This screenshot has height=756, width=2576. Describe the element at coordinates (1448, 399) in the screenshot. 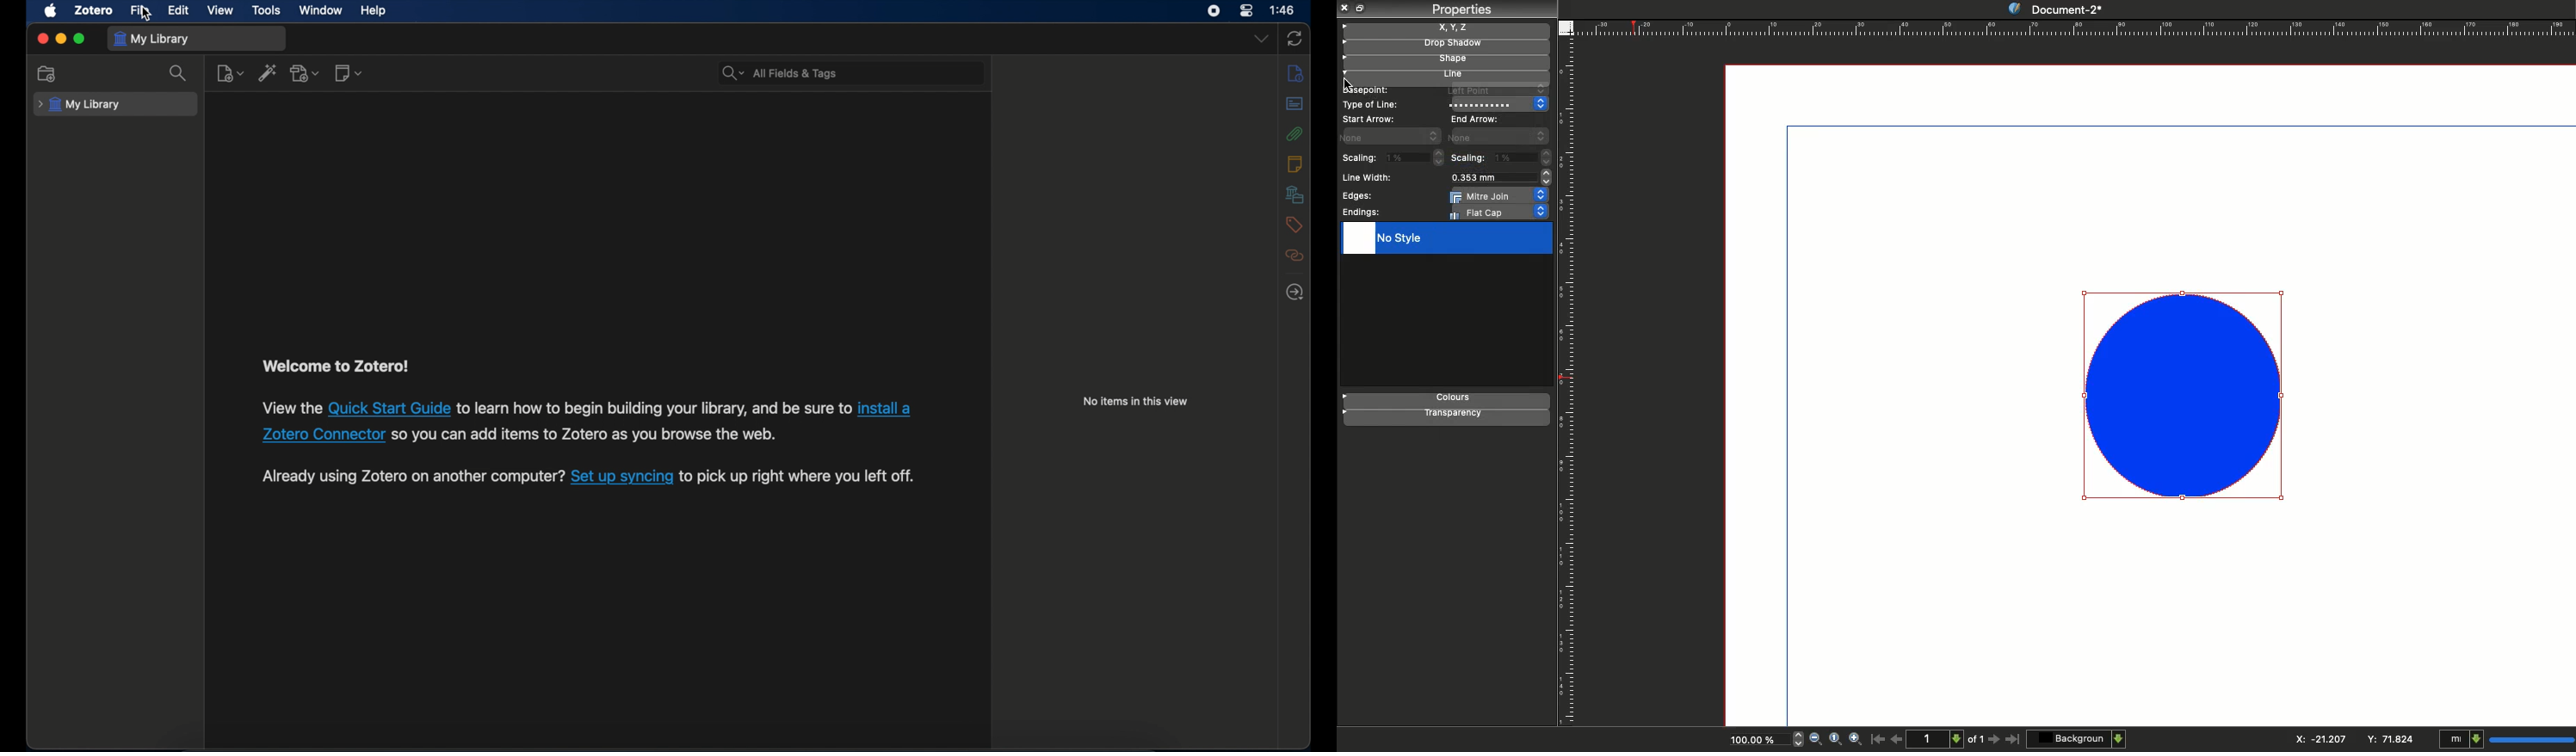

I see `colors` at that location.